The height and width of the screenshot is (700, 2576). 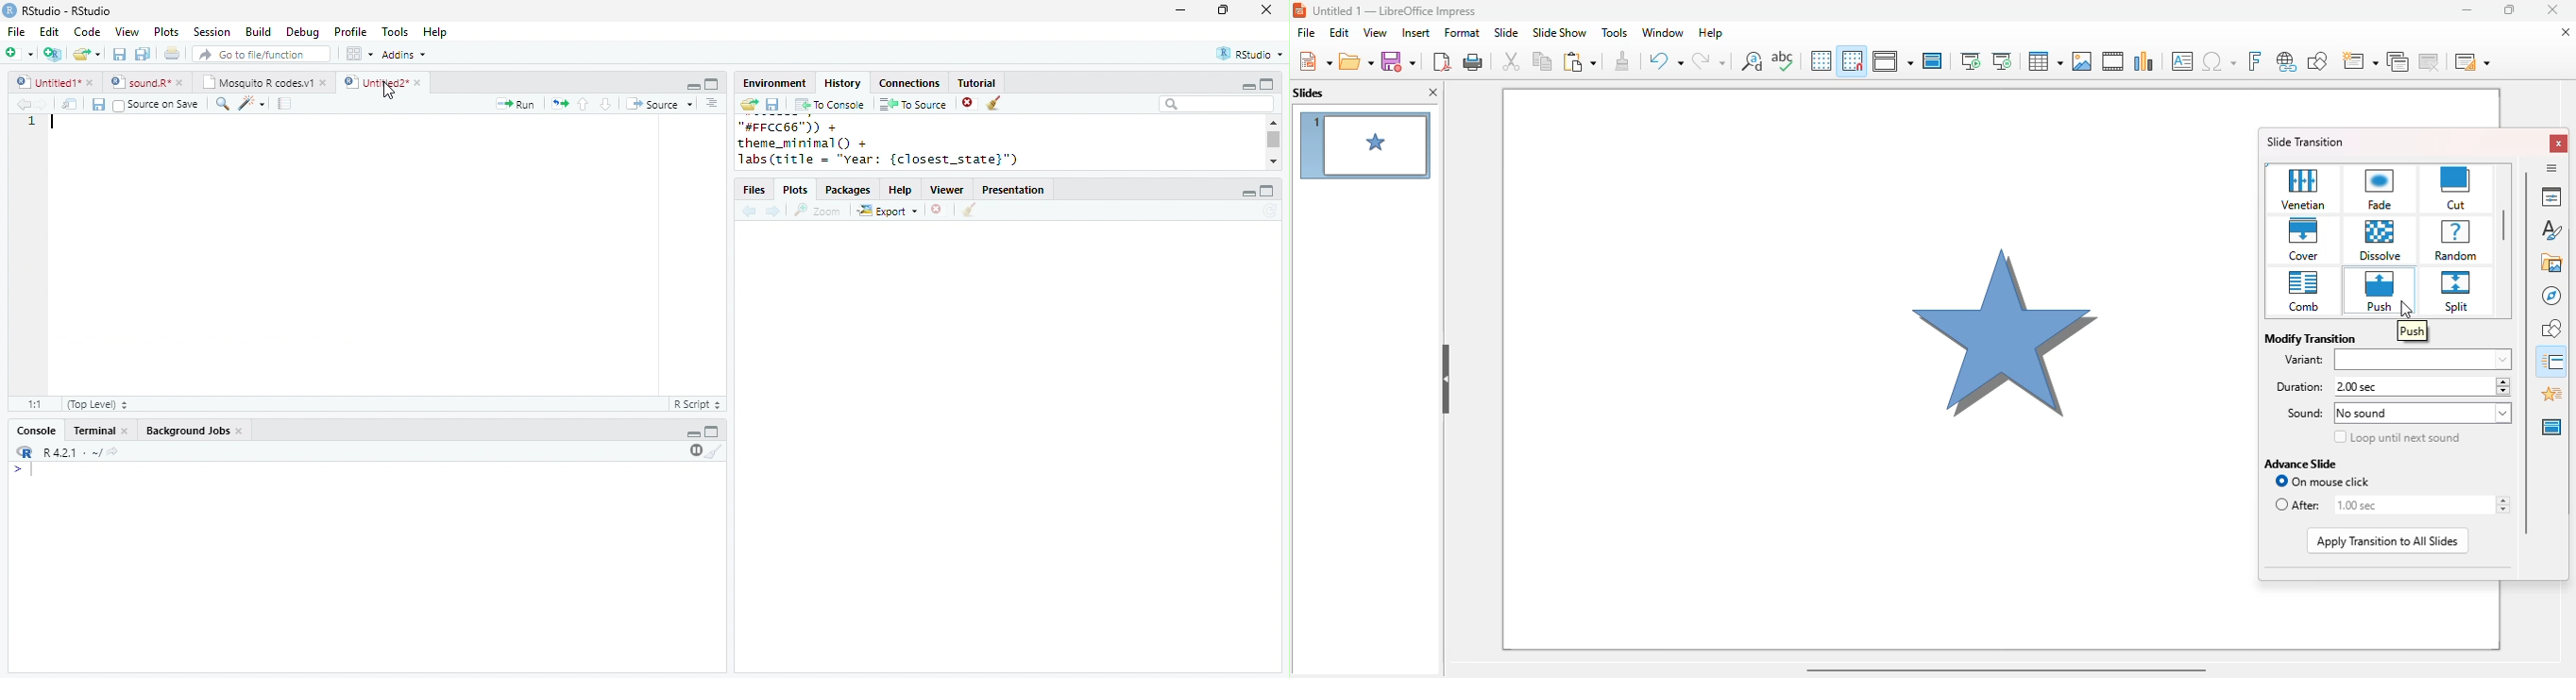 What do you see at coordinates (755, 191) in the screenshot?
I see `files` at bounding box center [755, 191].